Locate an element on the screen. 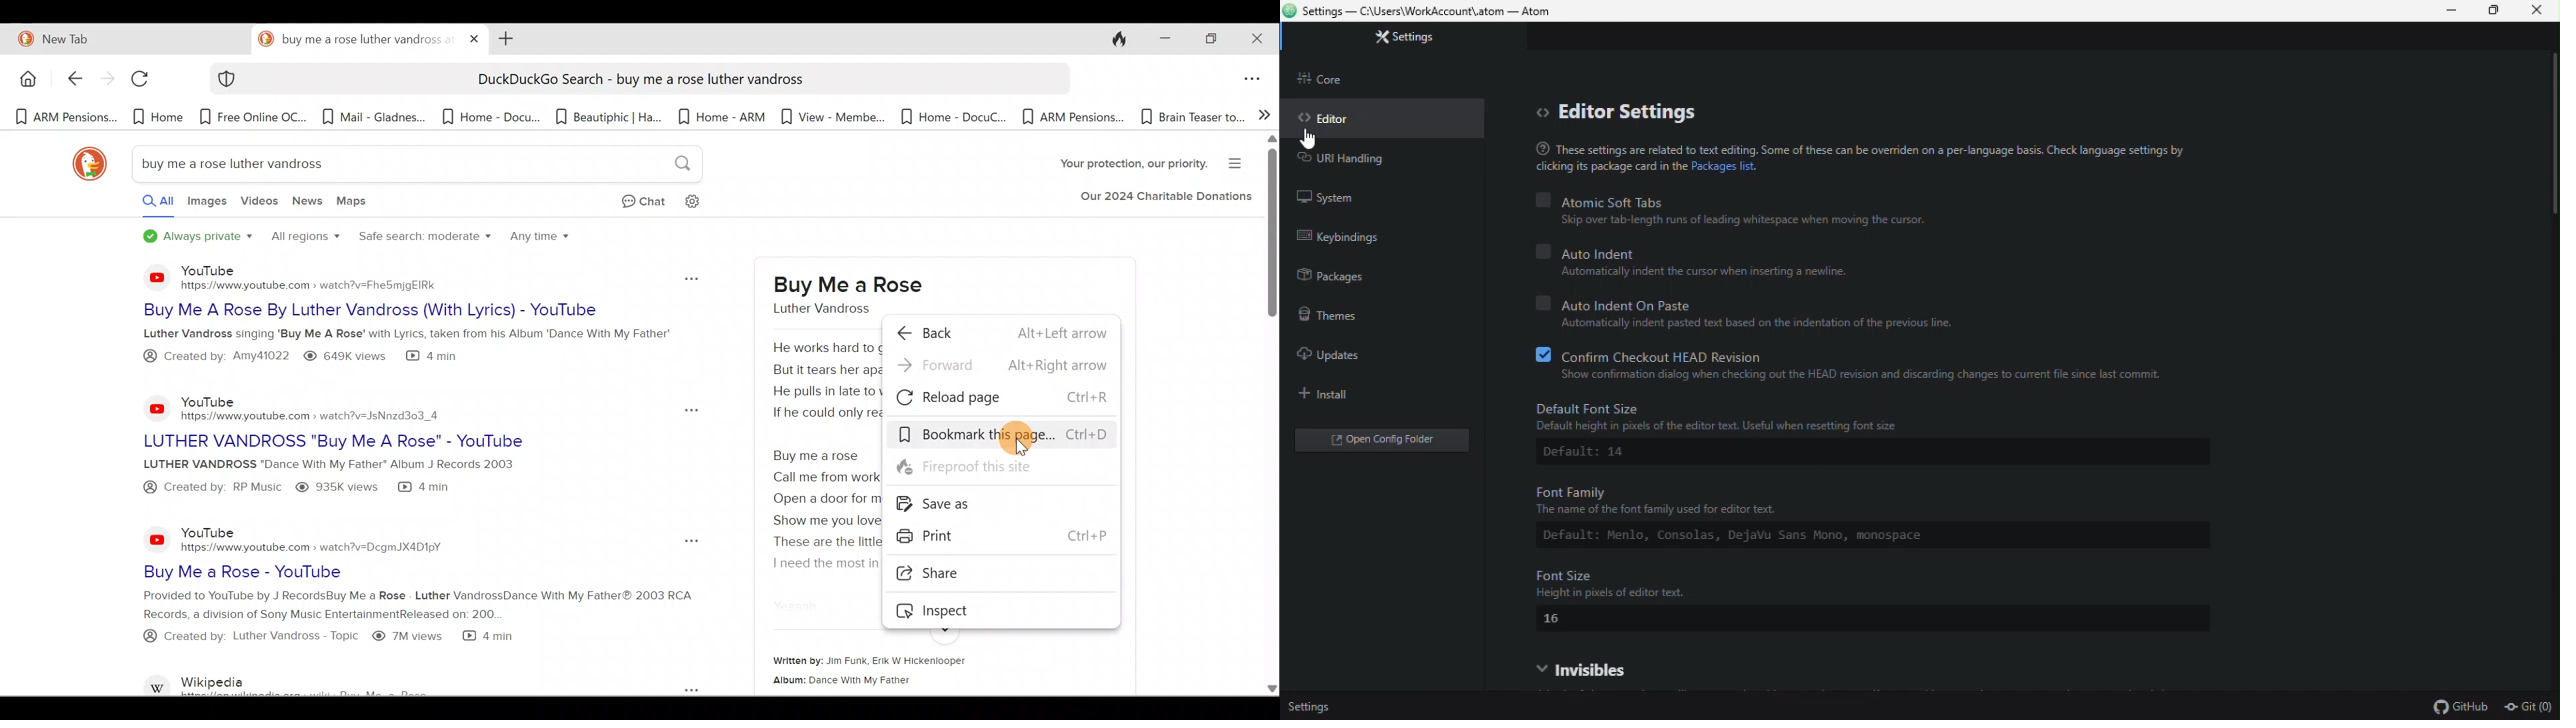  Bookmark 4 is located at coordinates (373, 121).